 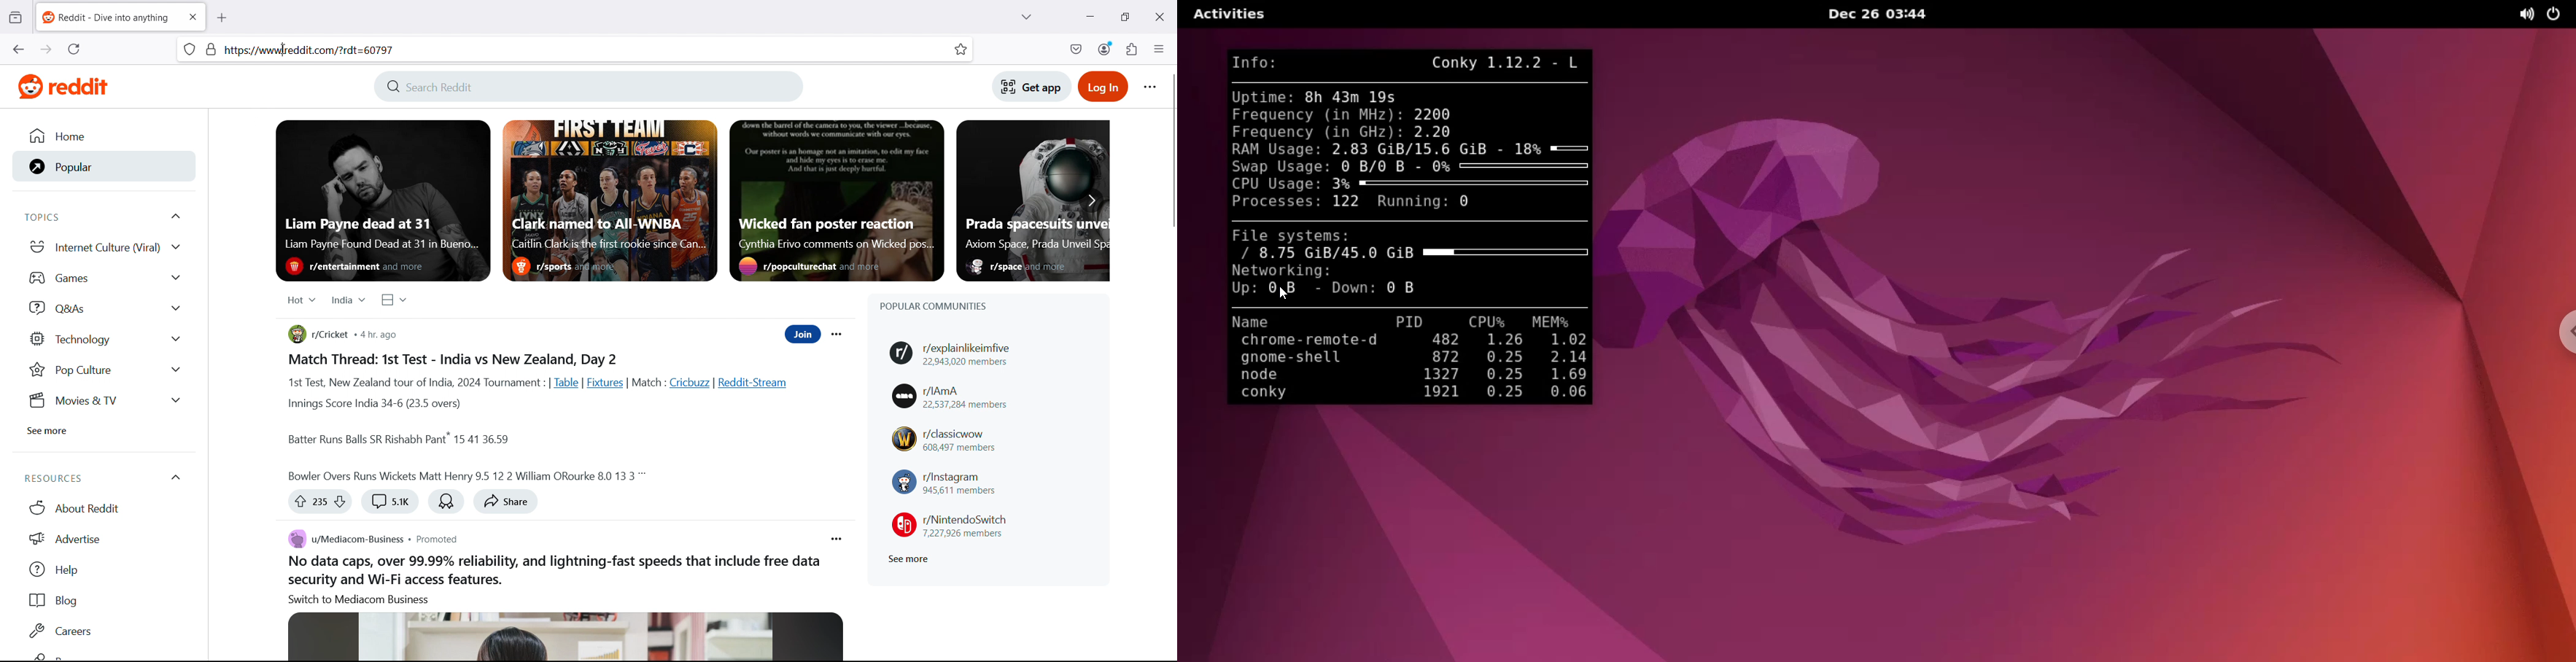 I want to click on Post options, so click(x=837, y=539).